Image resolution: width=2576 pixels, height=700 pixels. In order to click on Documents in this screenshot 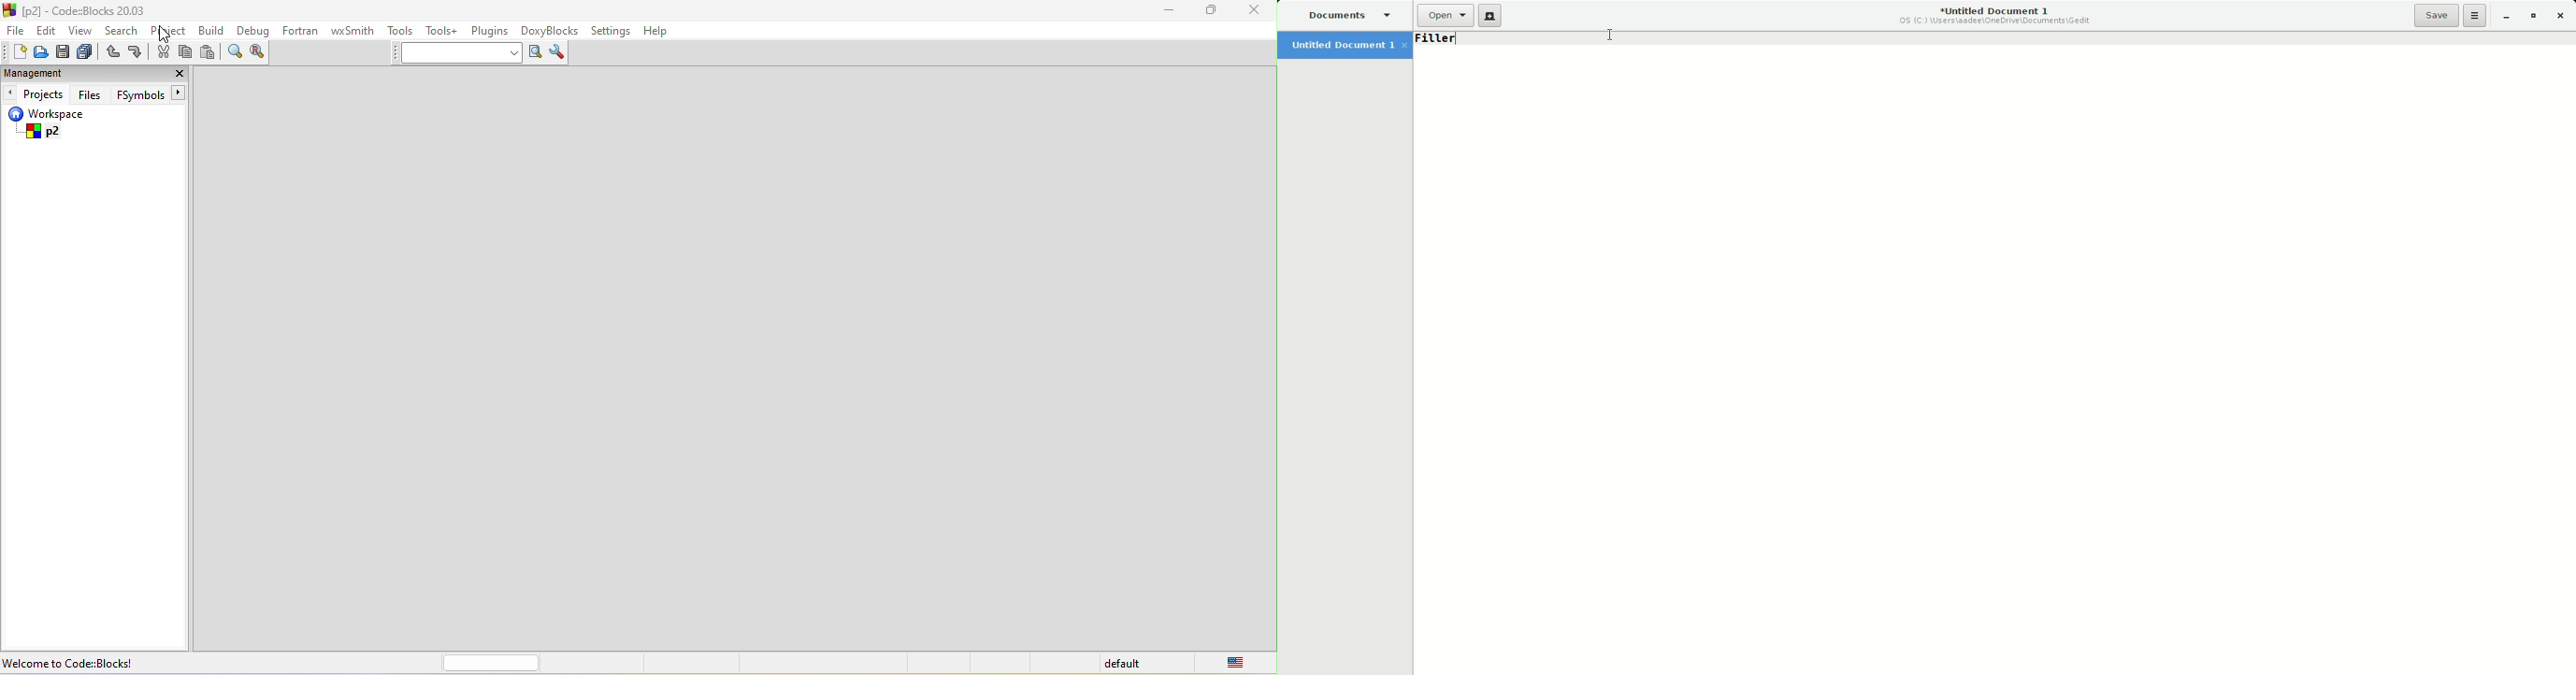, I will do `click(1347, 16)`.